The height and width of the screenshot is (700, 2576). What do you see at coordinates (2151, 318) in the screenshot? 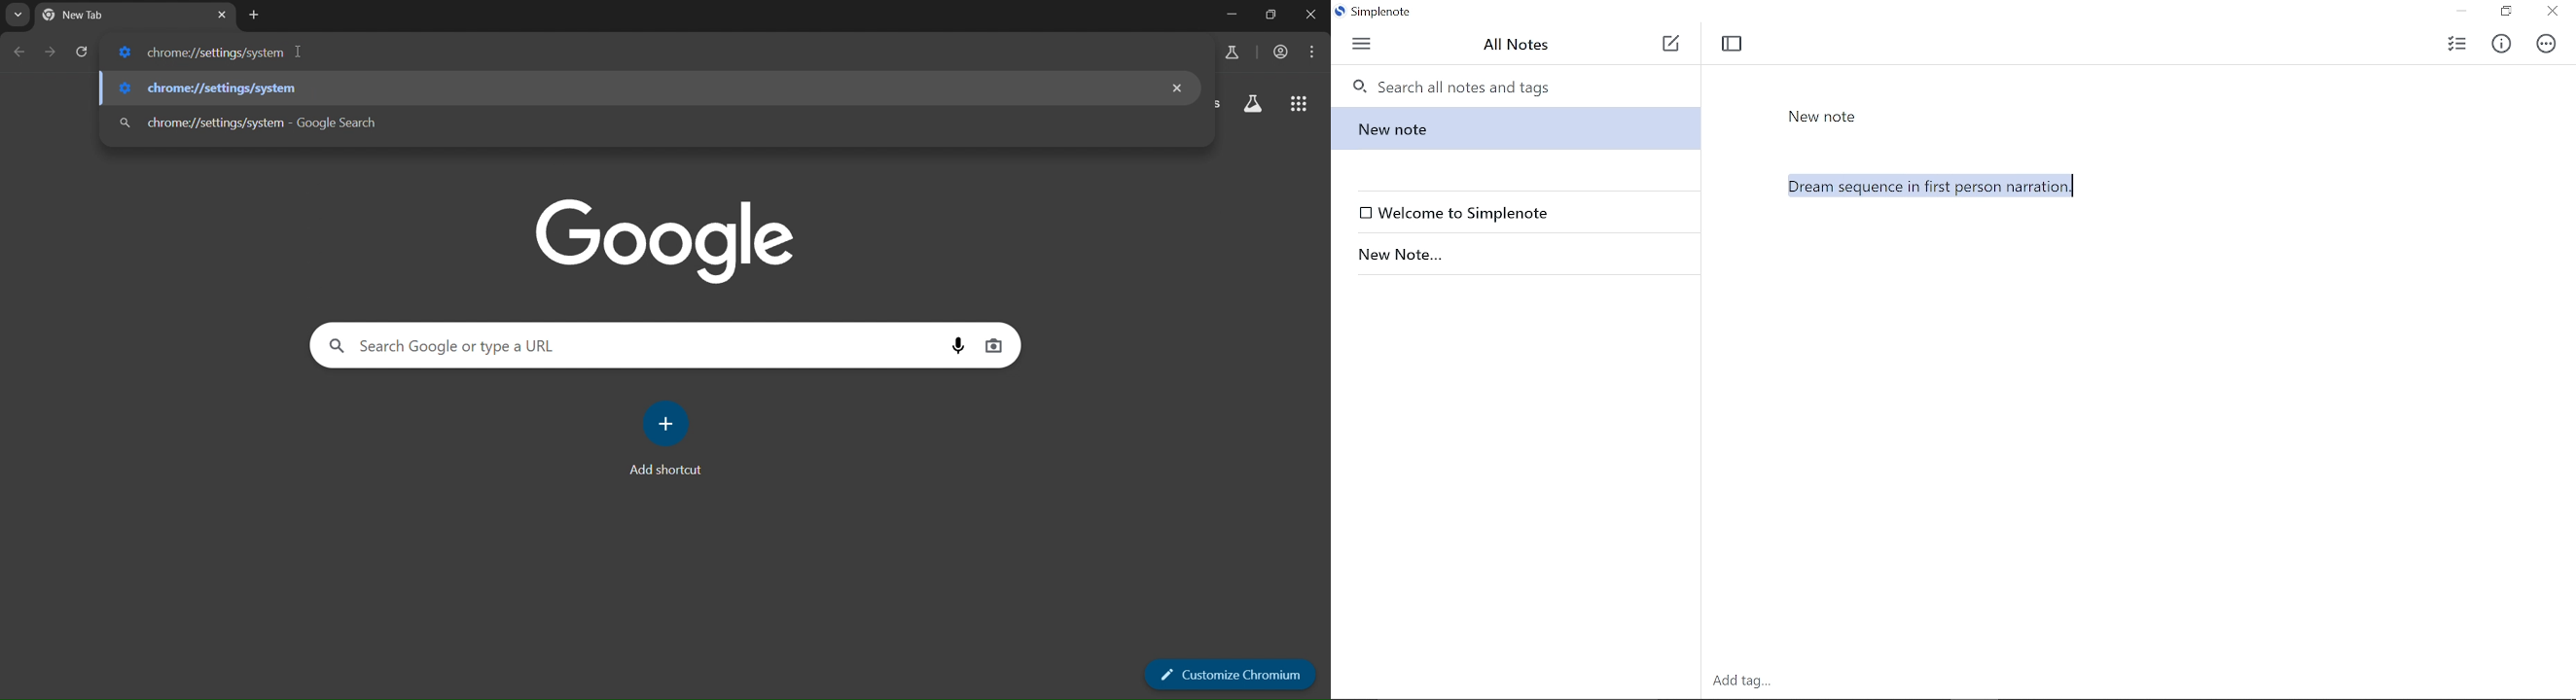
I see `Dream sequence in first person narration.` at bounding box center [2151, 318].